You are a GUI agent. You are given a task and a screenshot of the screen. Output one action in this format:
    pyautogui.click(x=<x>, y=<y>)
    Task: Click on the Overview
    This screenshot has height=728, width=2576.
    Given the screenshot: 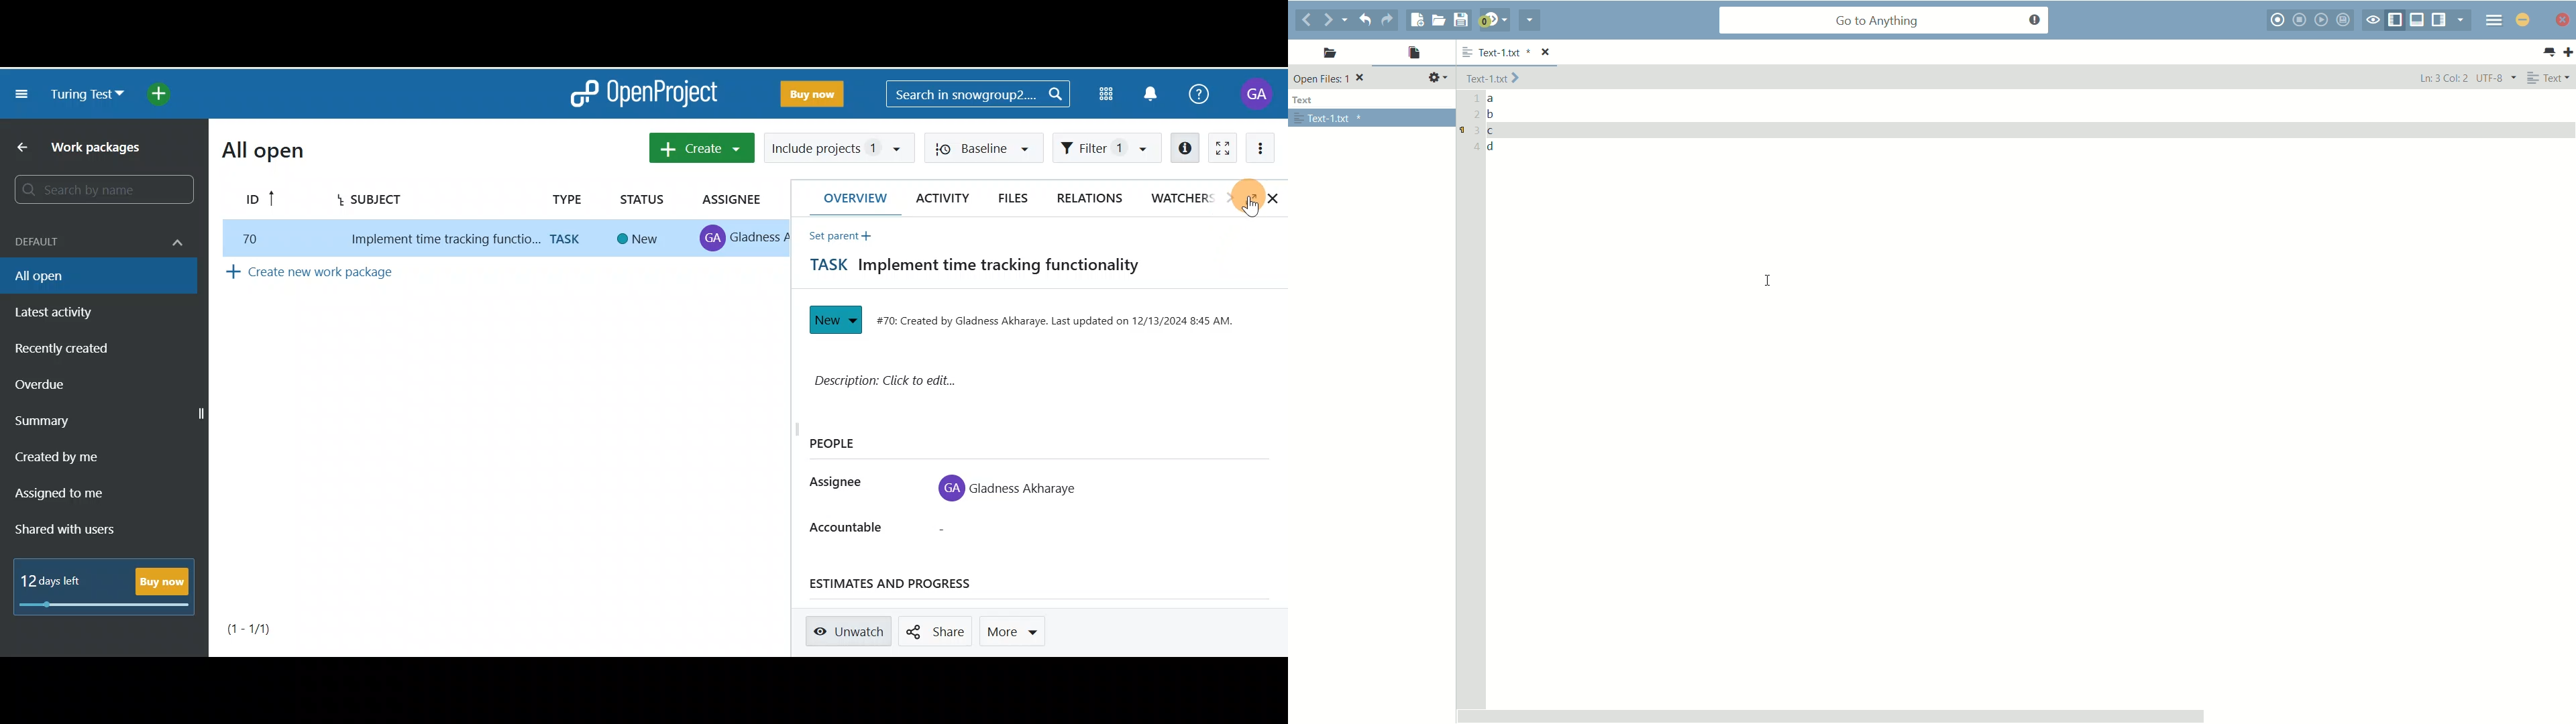 What is the action you would take?
    pyautogui.click(x=855, y=198)
    